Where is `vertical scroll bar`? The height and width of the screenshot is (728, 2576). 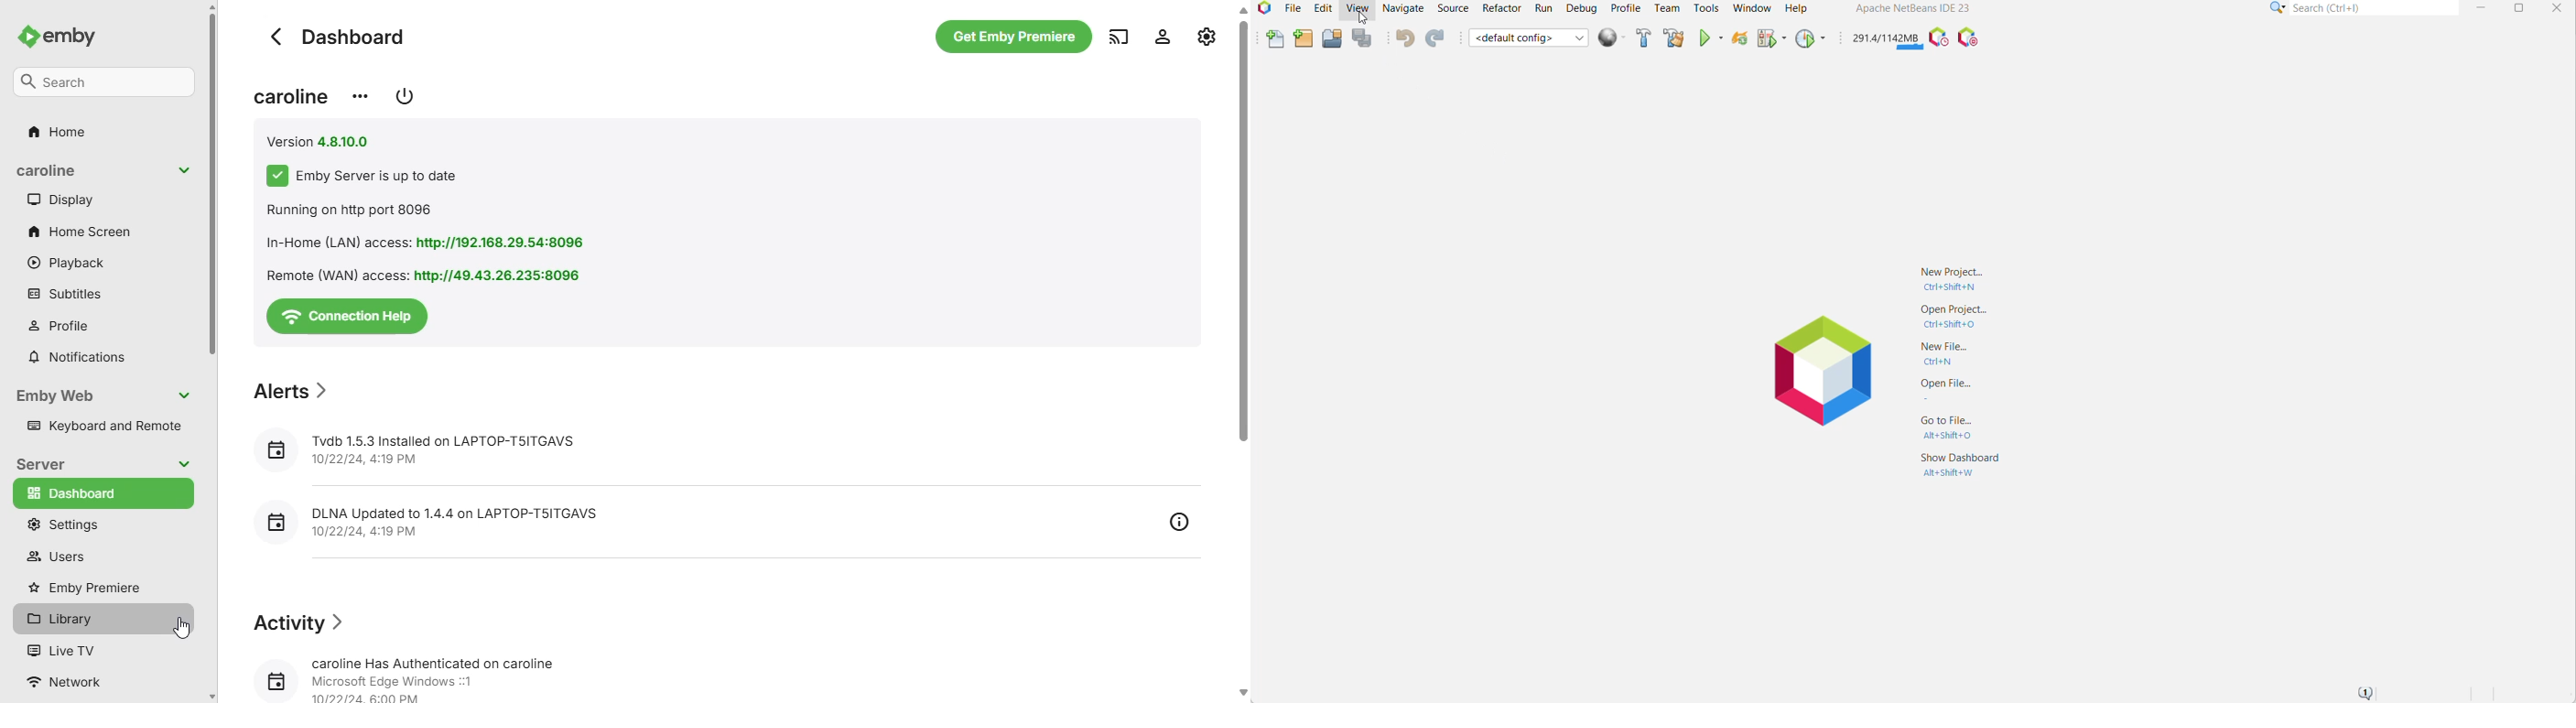 vertical scroll bar is located at coordinates (1242, 353).